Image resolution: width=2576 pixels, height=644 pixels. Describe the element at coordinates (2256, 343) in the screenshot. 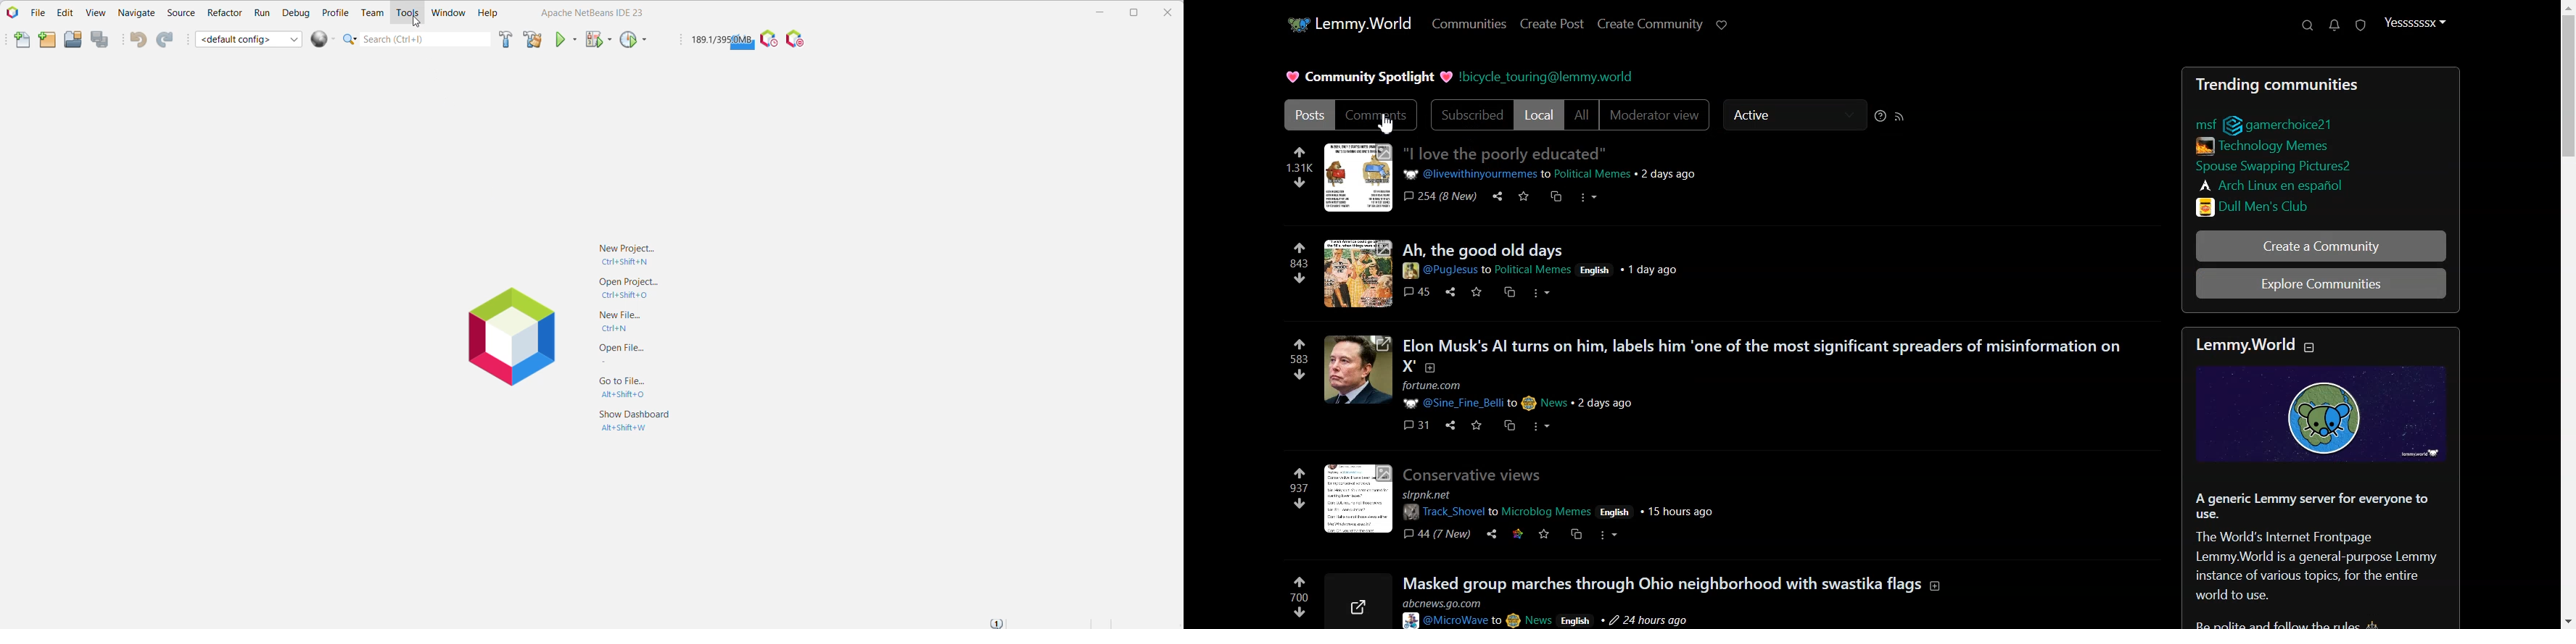

I see `text` at that location.